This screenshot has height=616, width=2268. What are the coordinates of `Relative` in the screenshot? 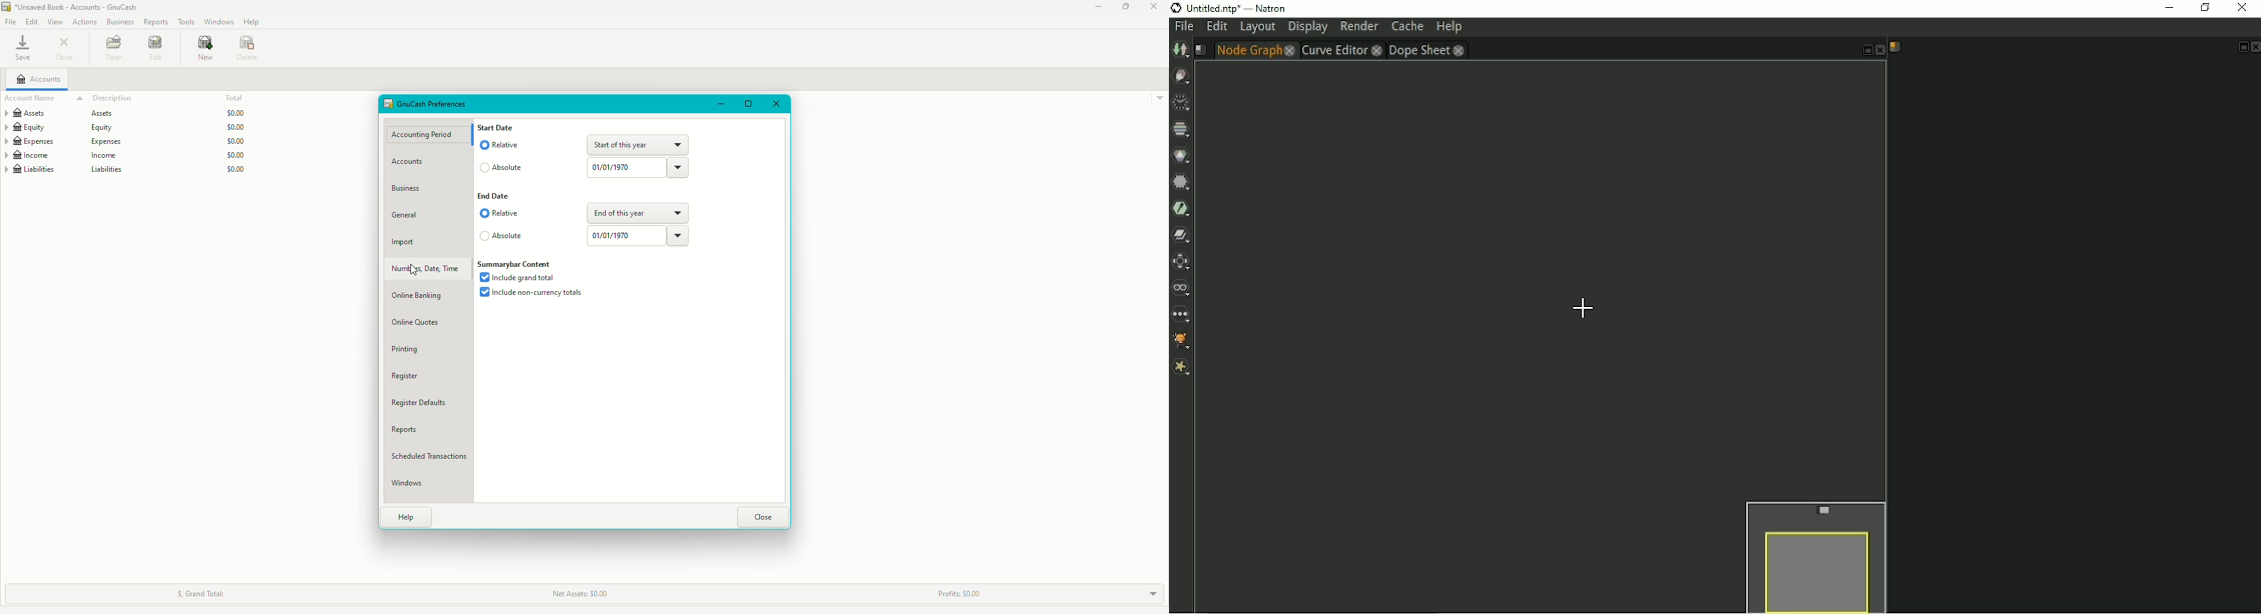 It's located at (502, 145).